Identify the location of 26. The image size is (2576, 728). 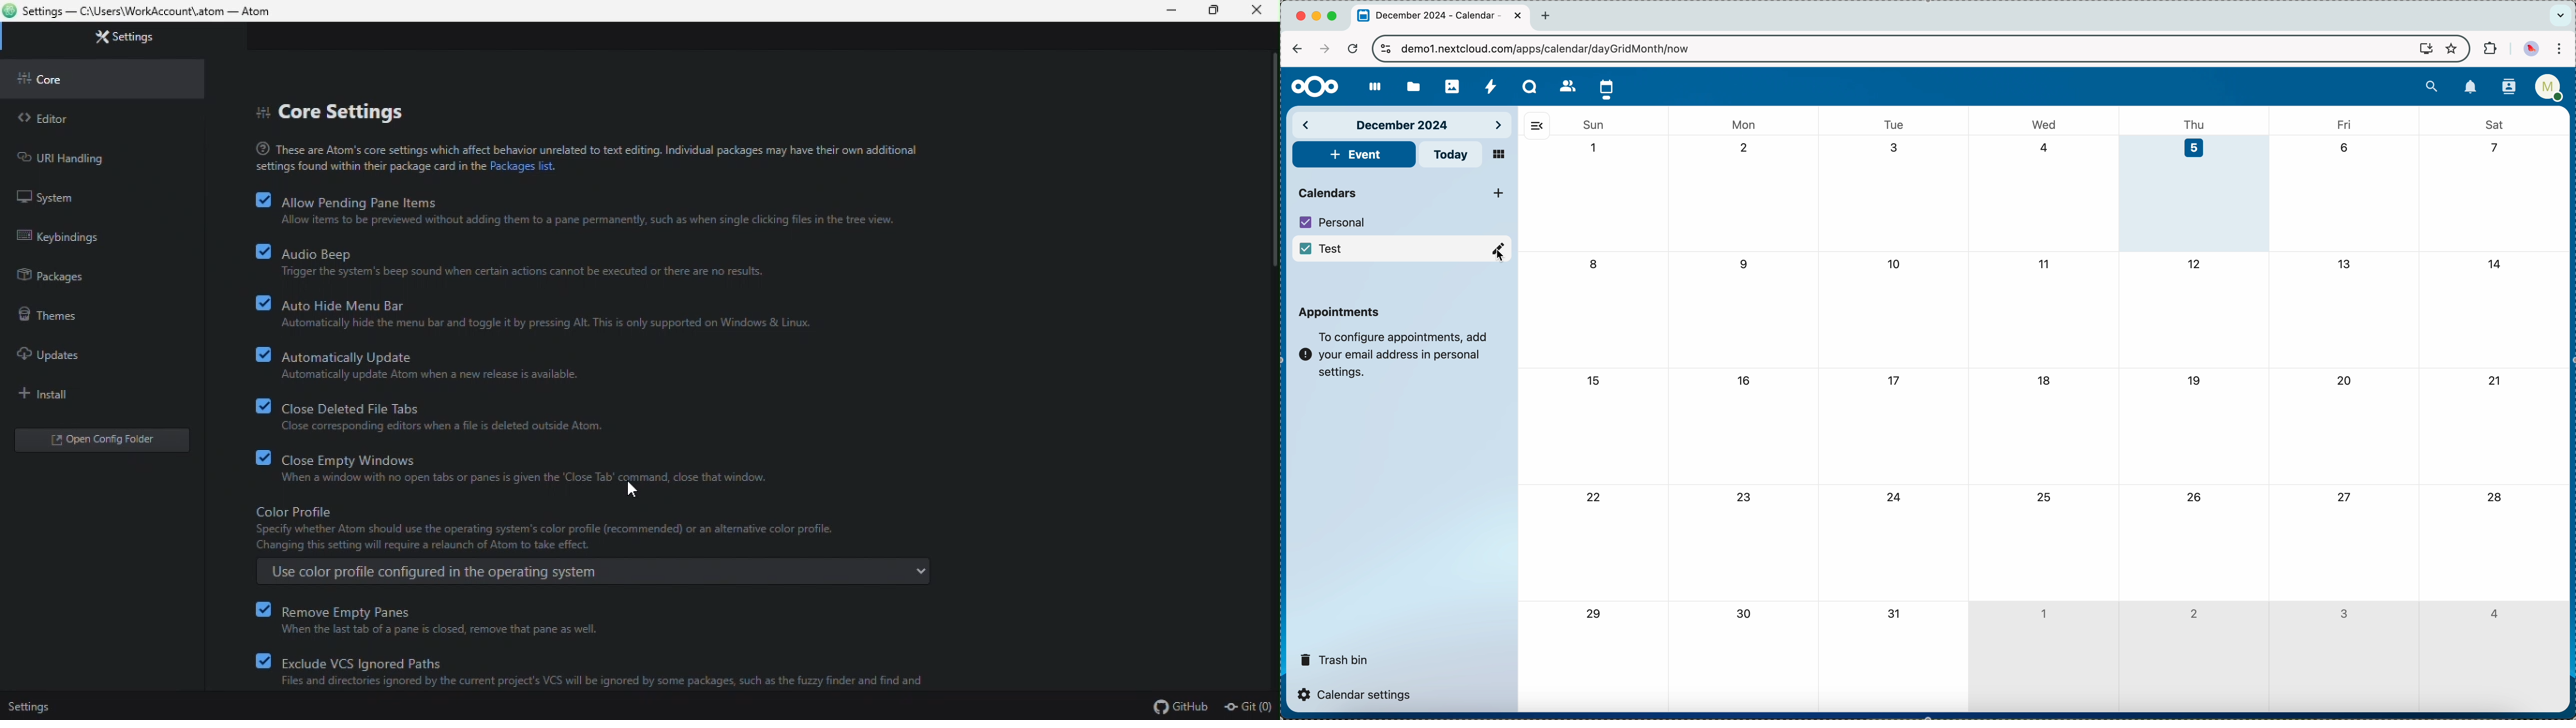
(2195, 496).